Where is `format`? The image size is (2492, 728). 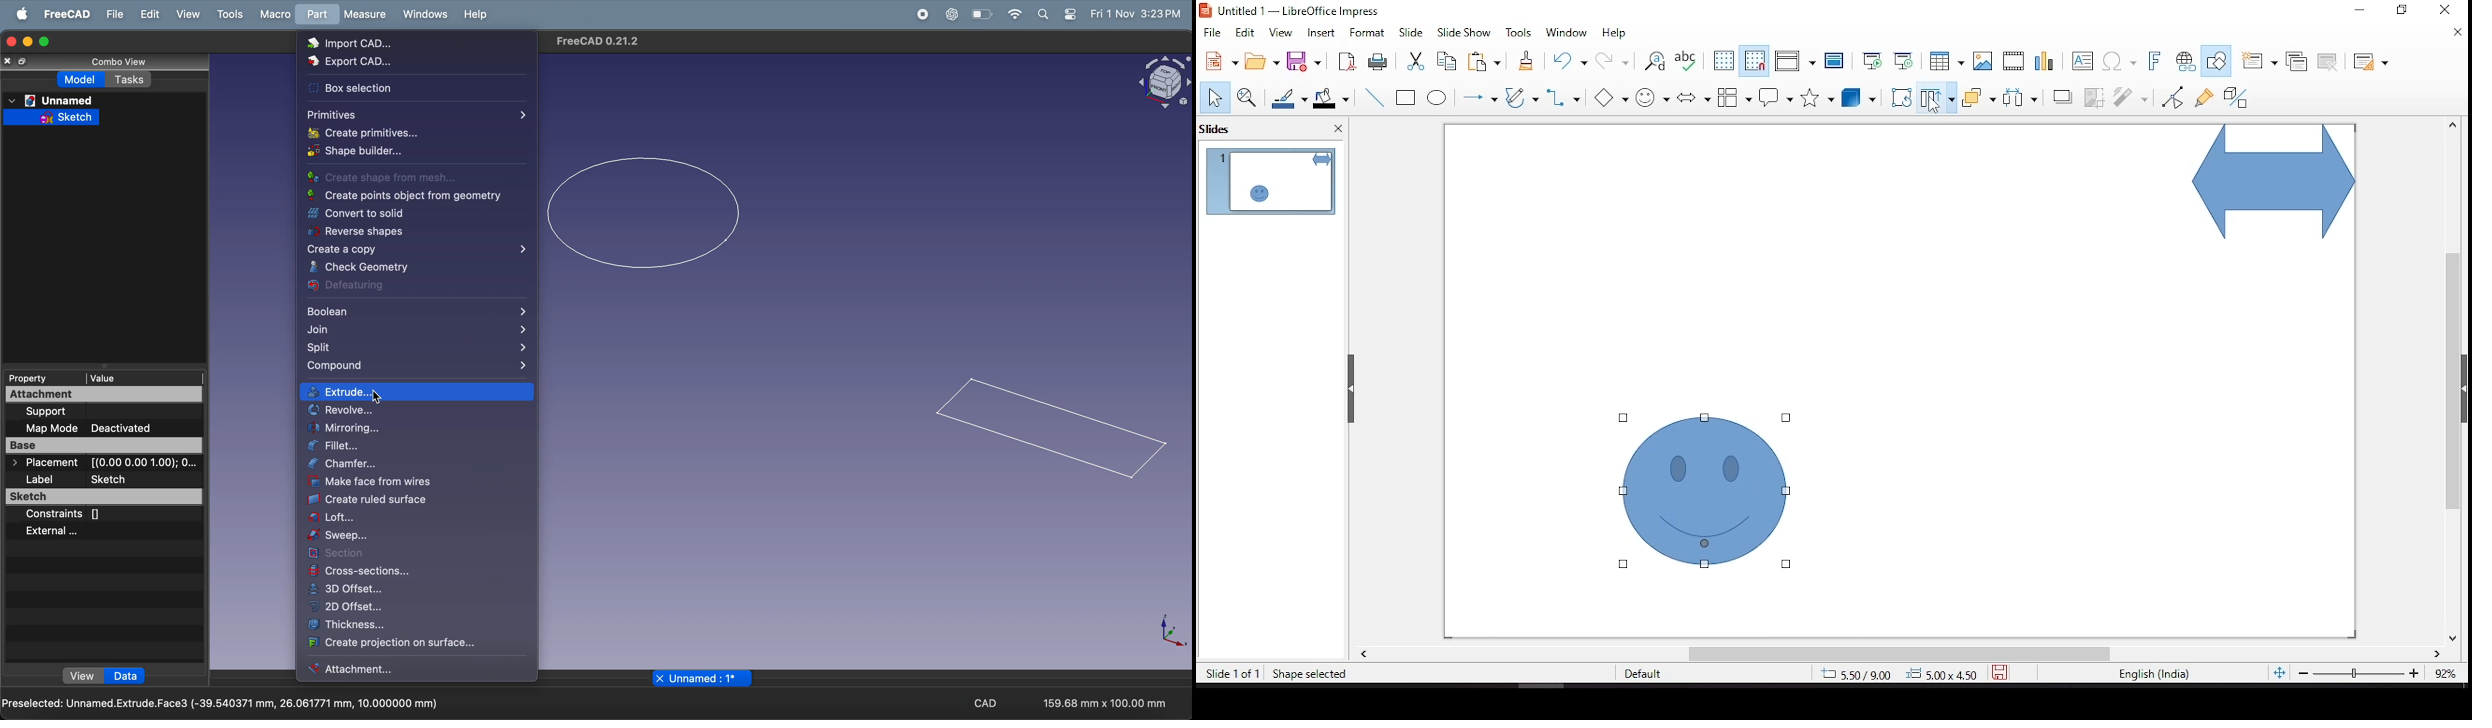
format is located at coordinates (1368, 32).